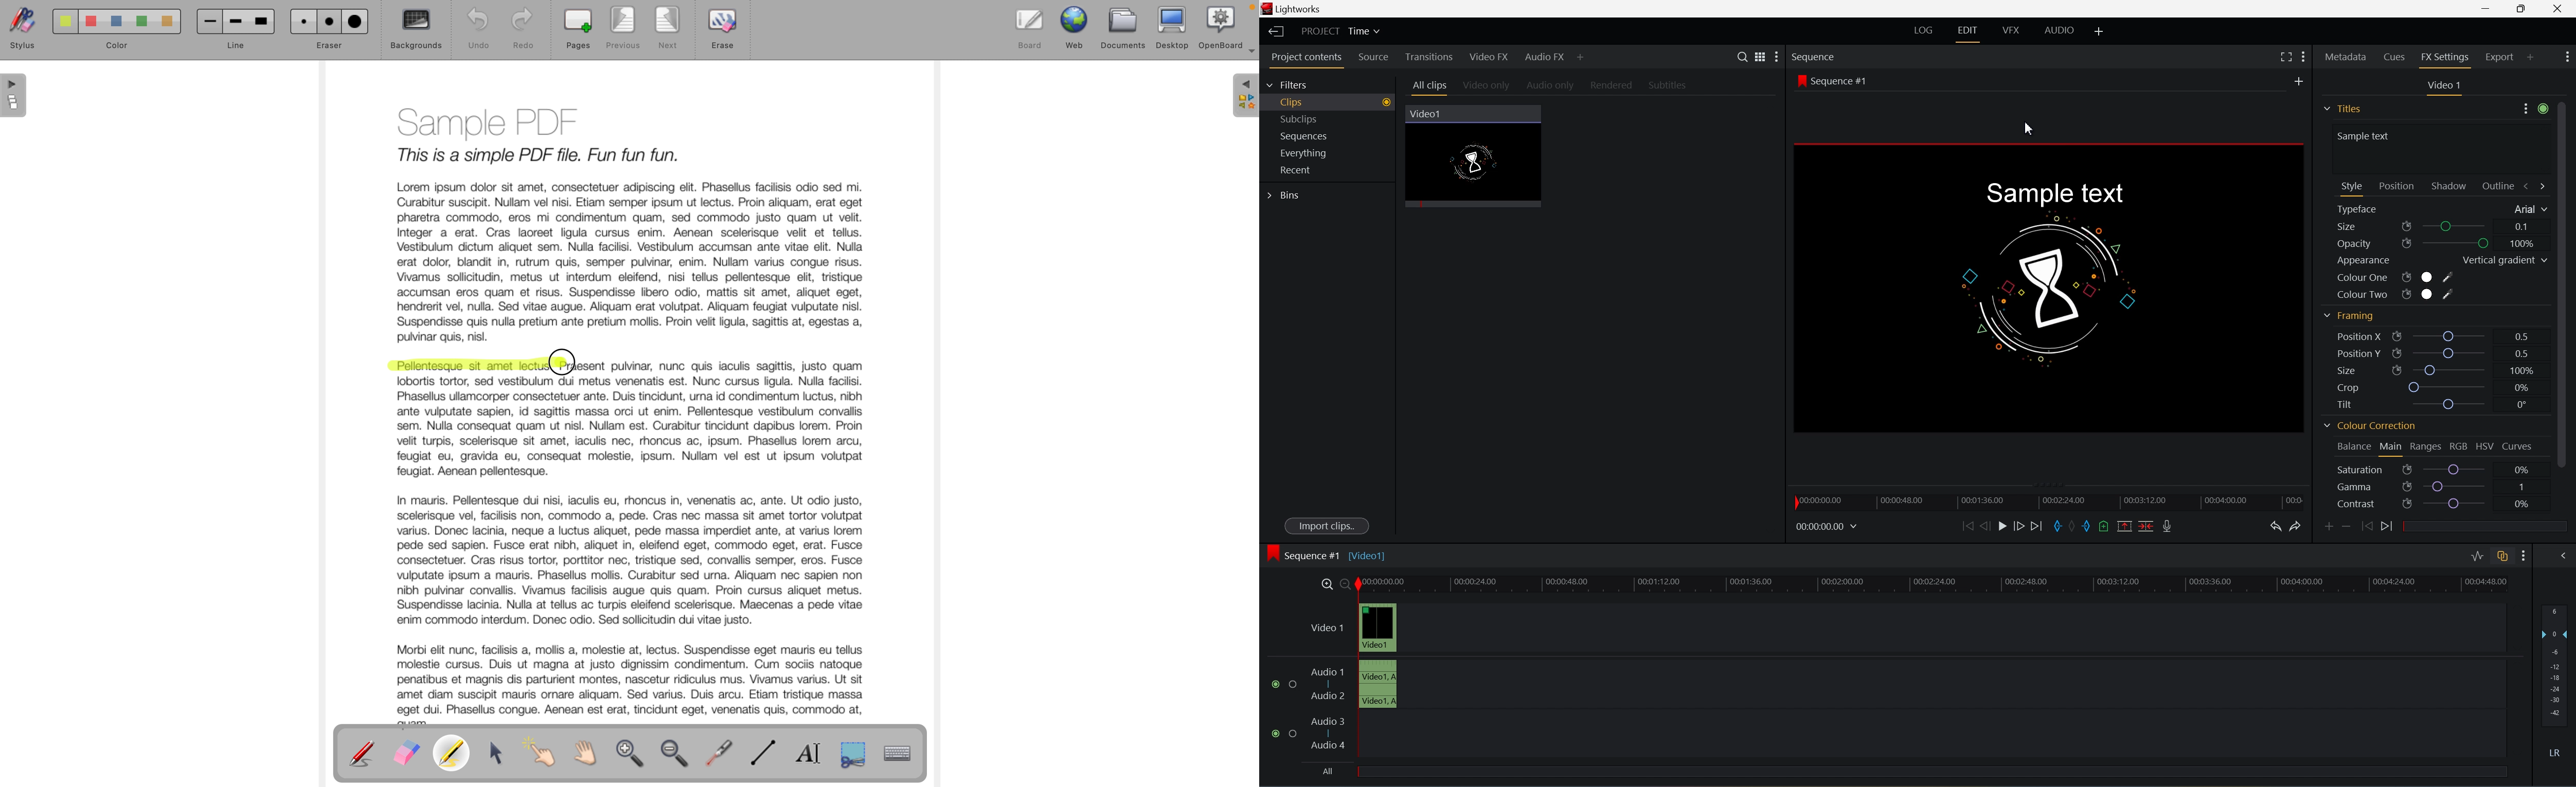 Image resolution: width=2576 pixels, height=812 pixels. What do you see at coordinates (2396, 185) in the screenshot?
I see `position` at bounding box center [2396, 185].